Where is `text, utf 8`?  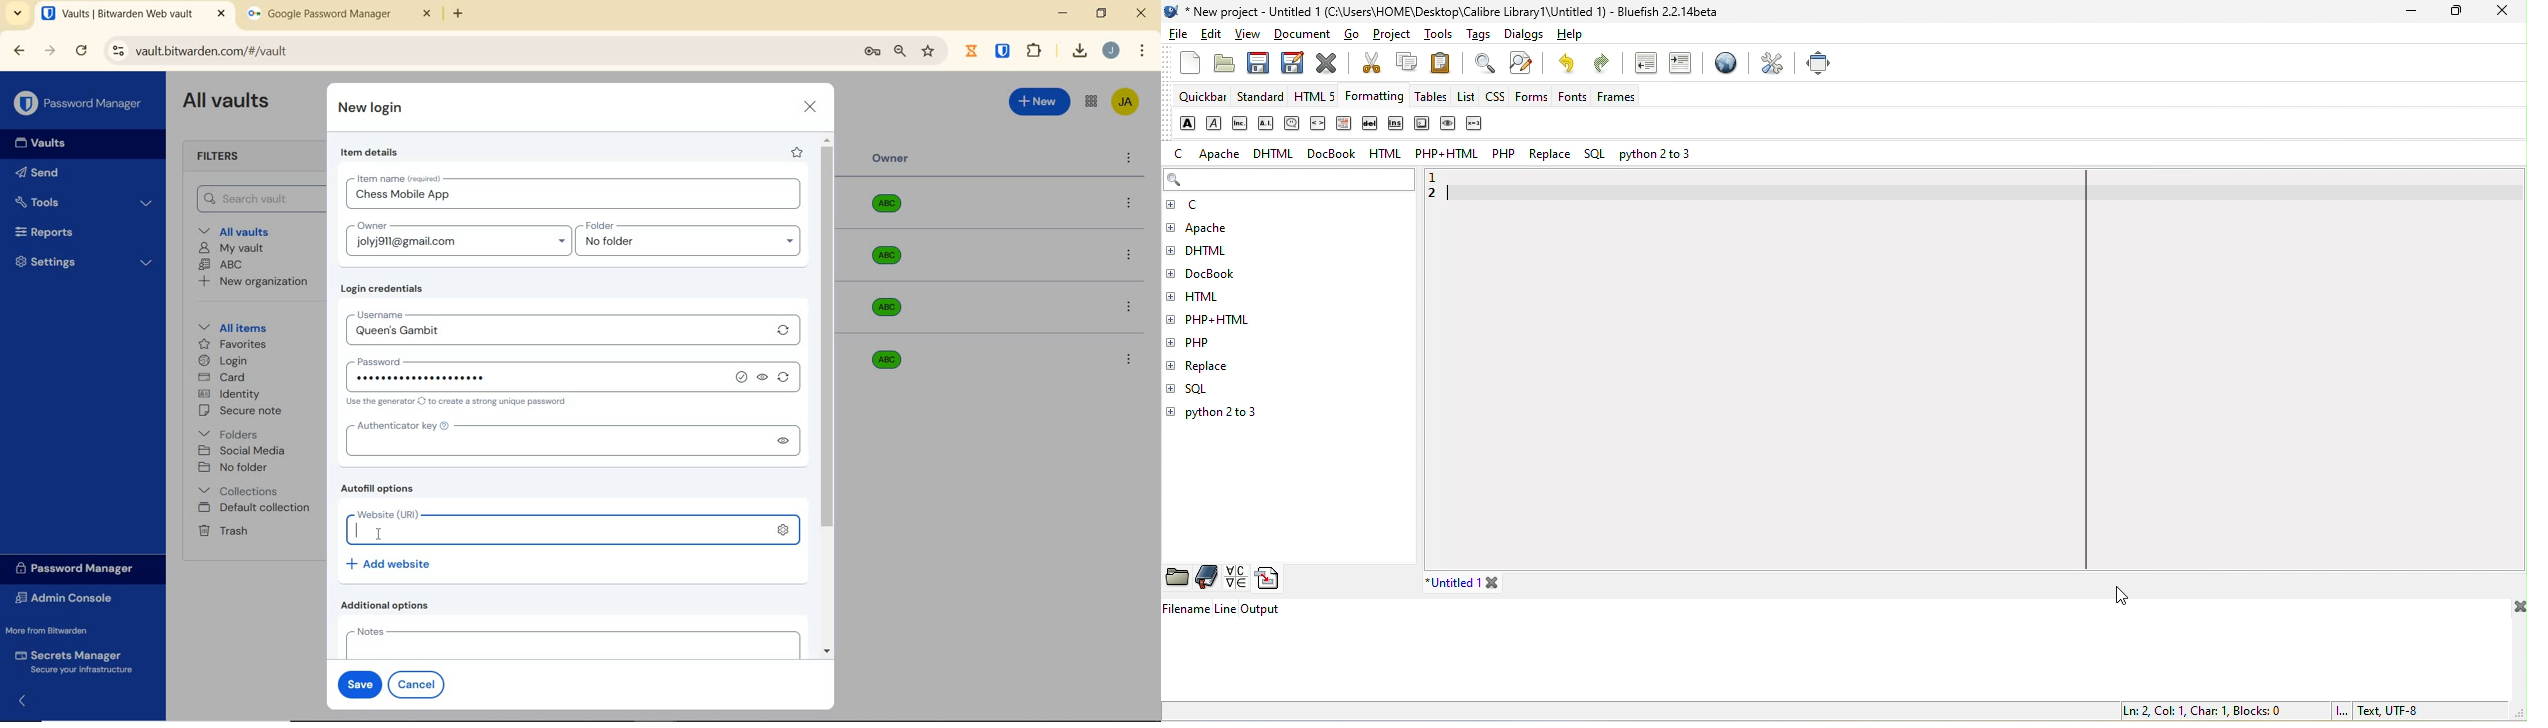 text, utf 8 is located at coordinates (2376, 711).